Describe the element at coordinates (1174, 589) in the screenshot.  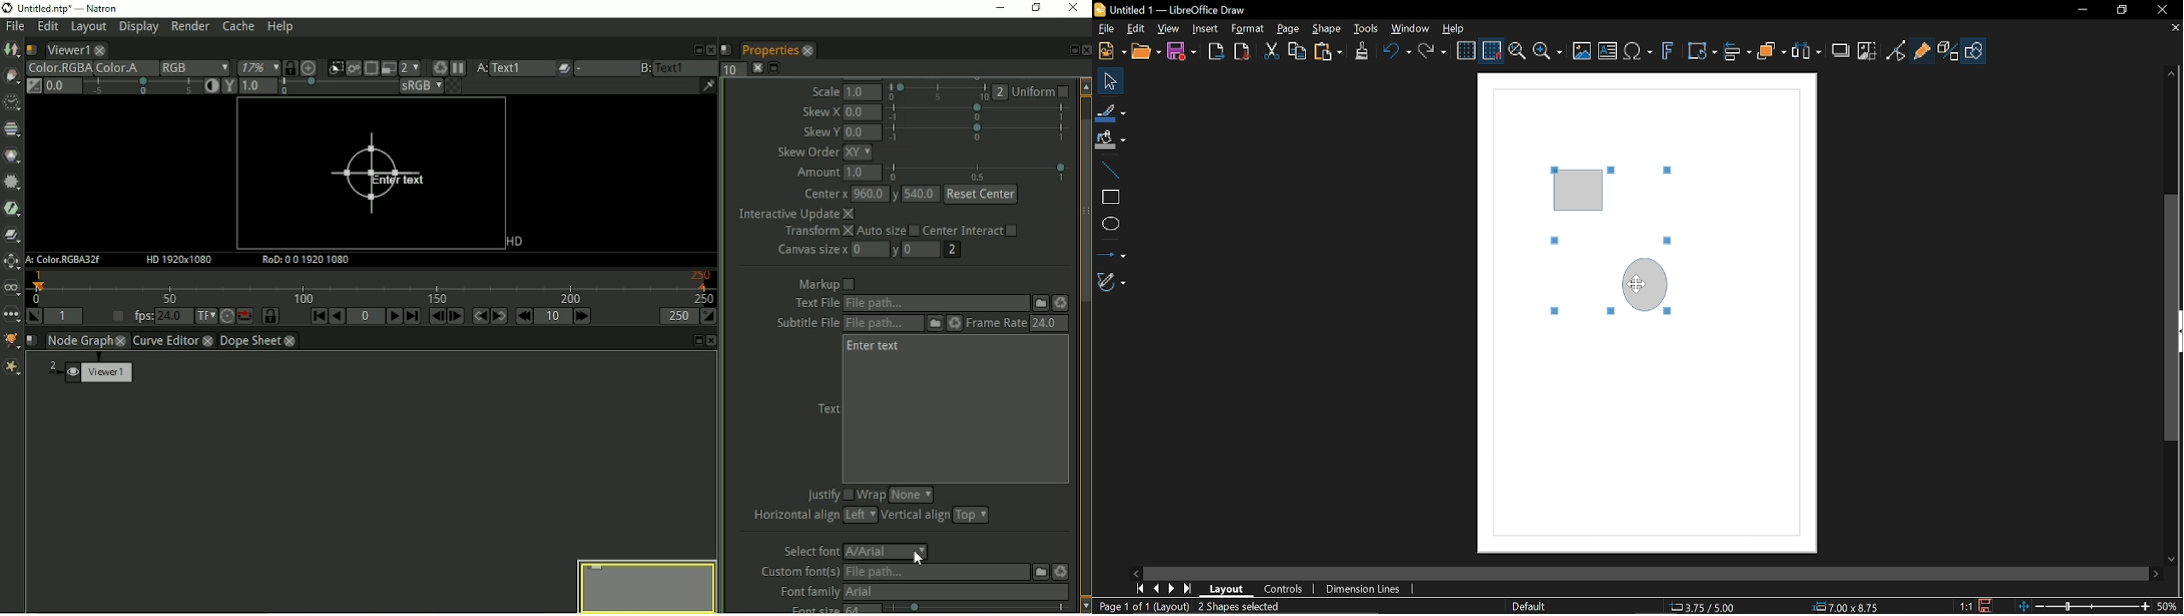
I see `Next page` at that location.